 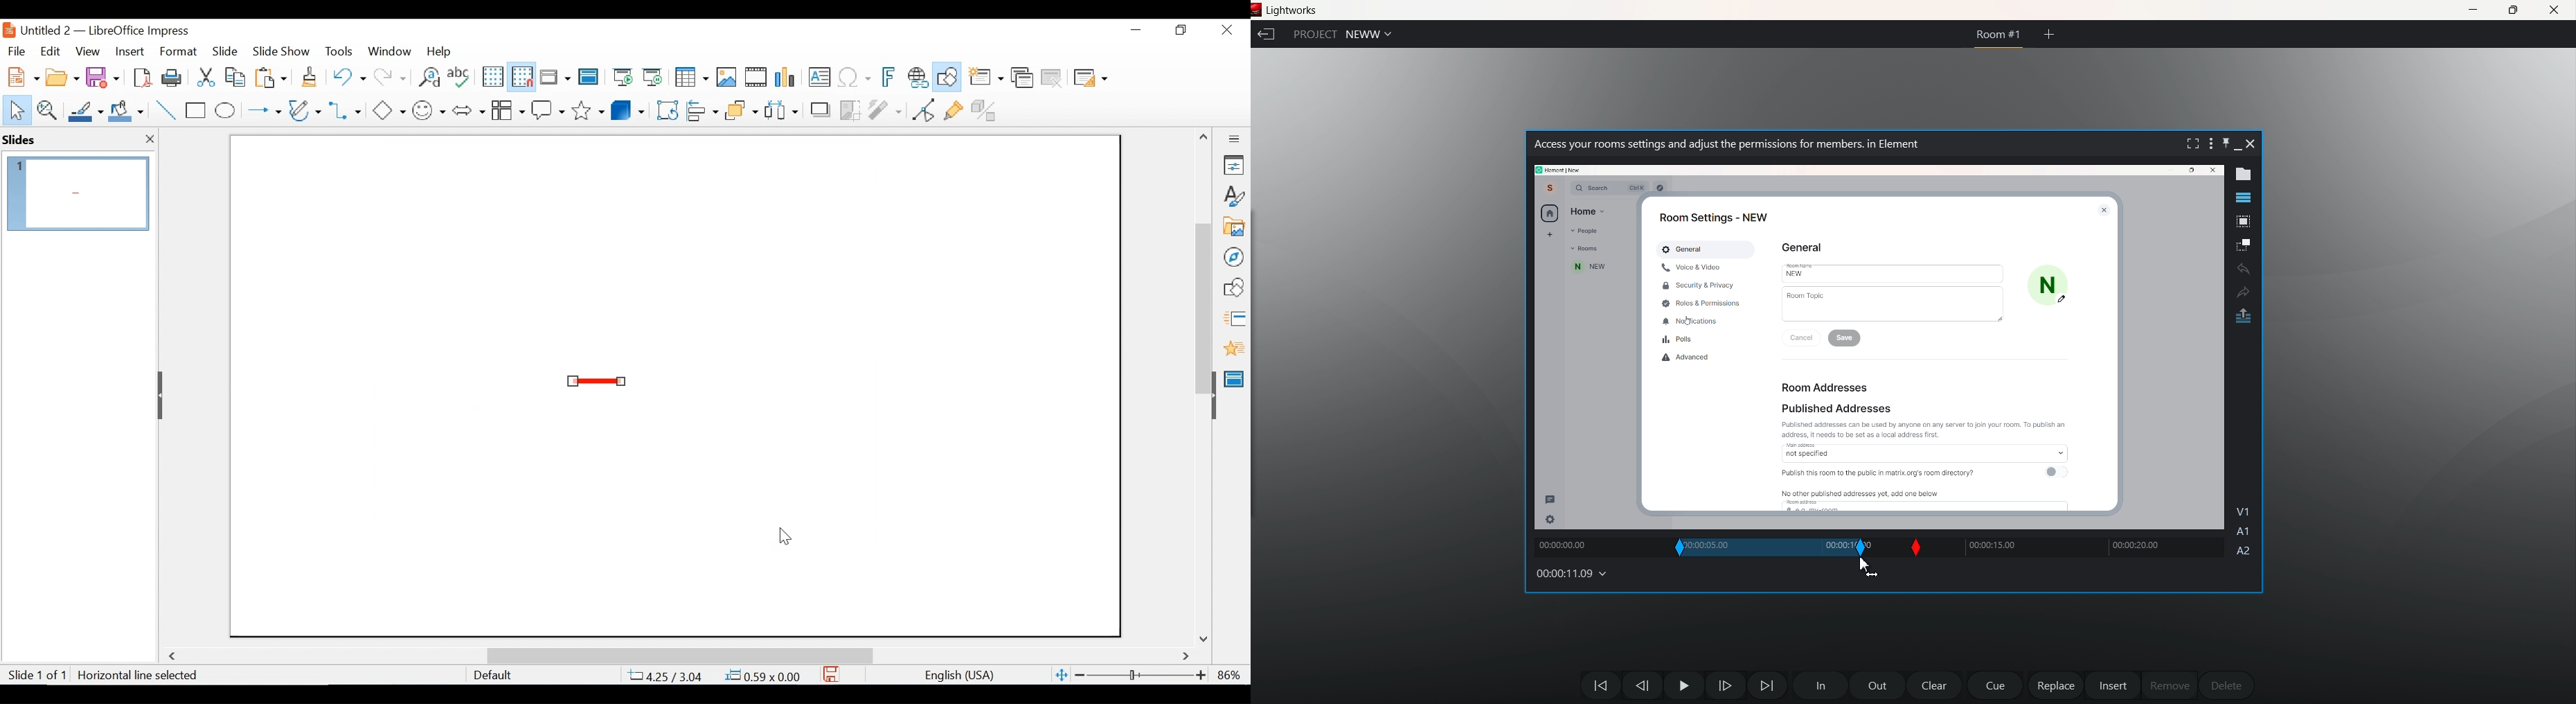 I want to click on Advanced, so click(x=1689, y=357).